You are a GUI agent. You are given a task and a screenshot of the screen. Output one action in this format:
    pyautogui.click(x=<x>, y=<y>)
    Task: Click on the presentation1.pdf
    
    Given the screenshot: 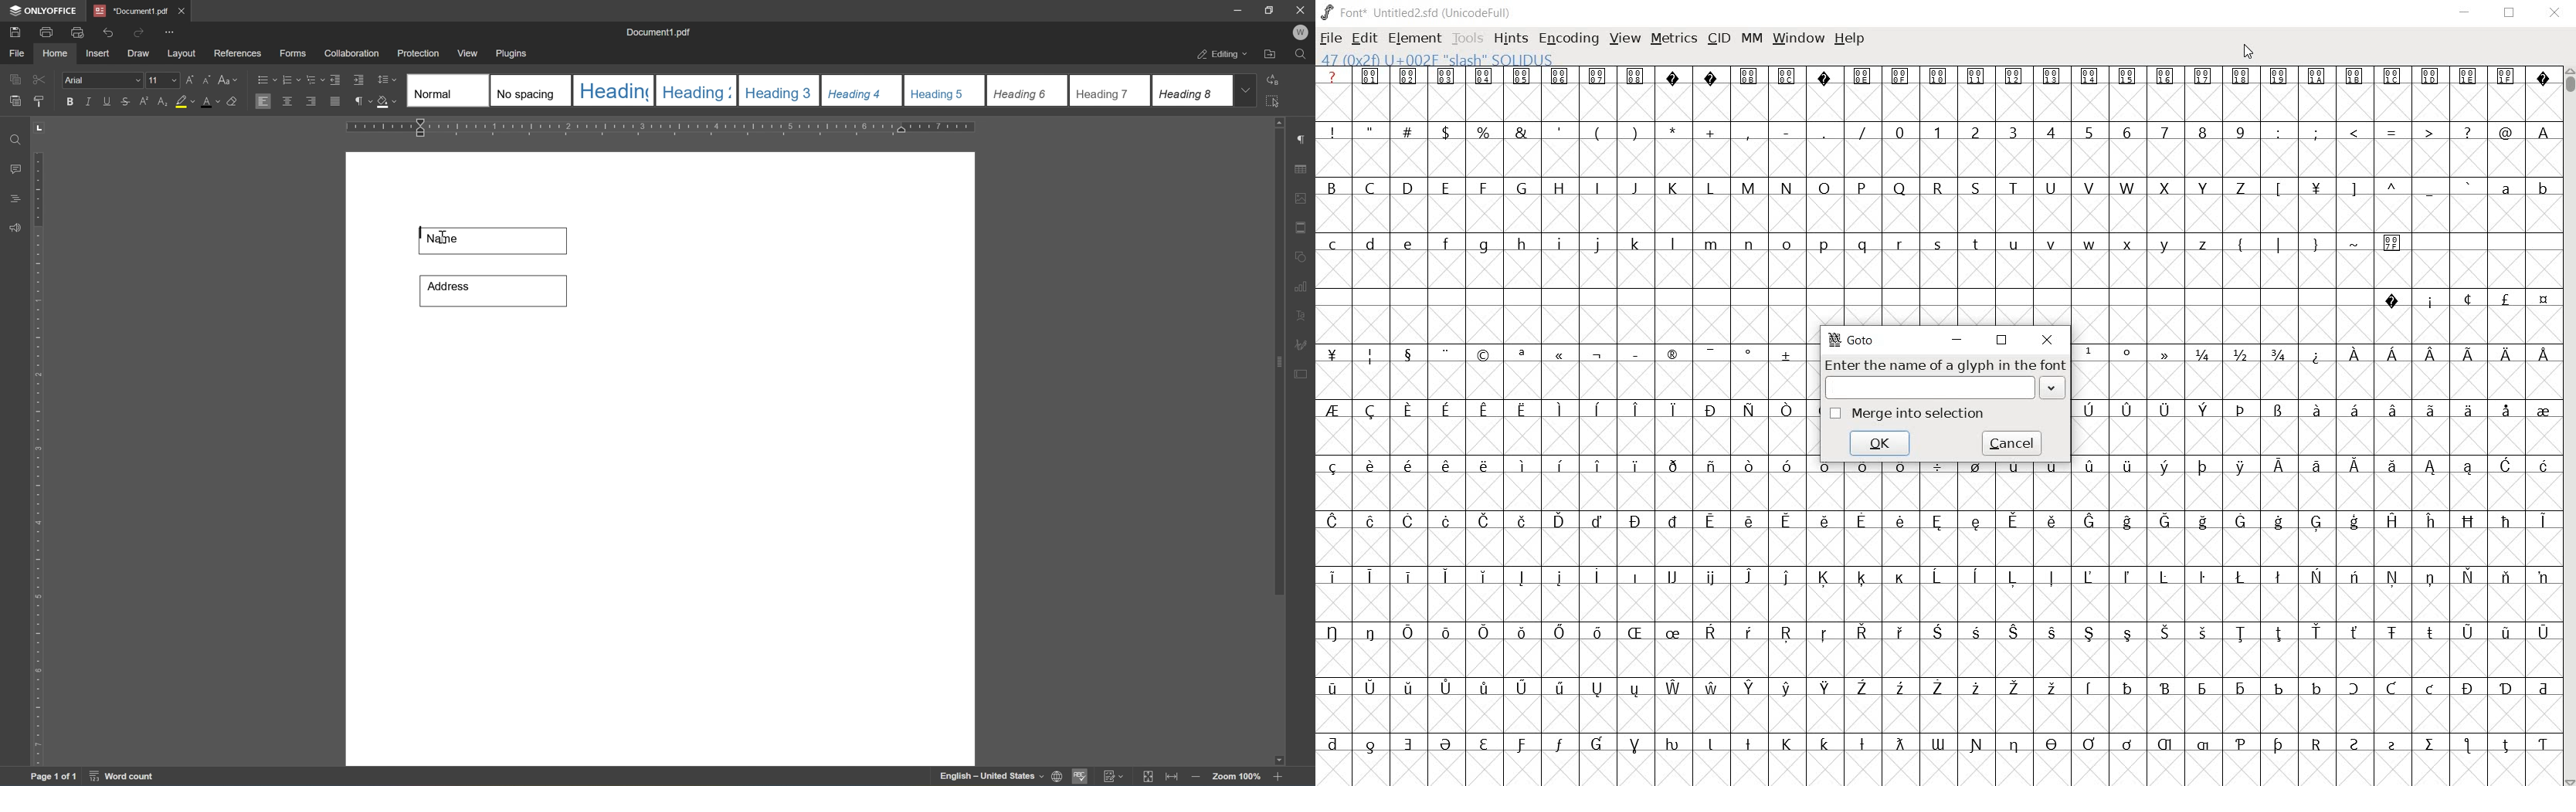 What is the action you would take?
    pyautogui.click(x=130, y=11)
    